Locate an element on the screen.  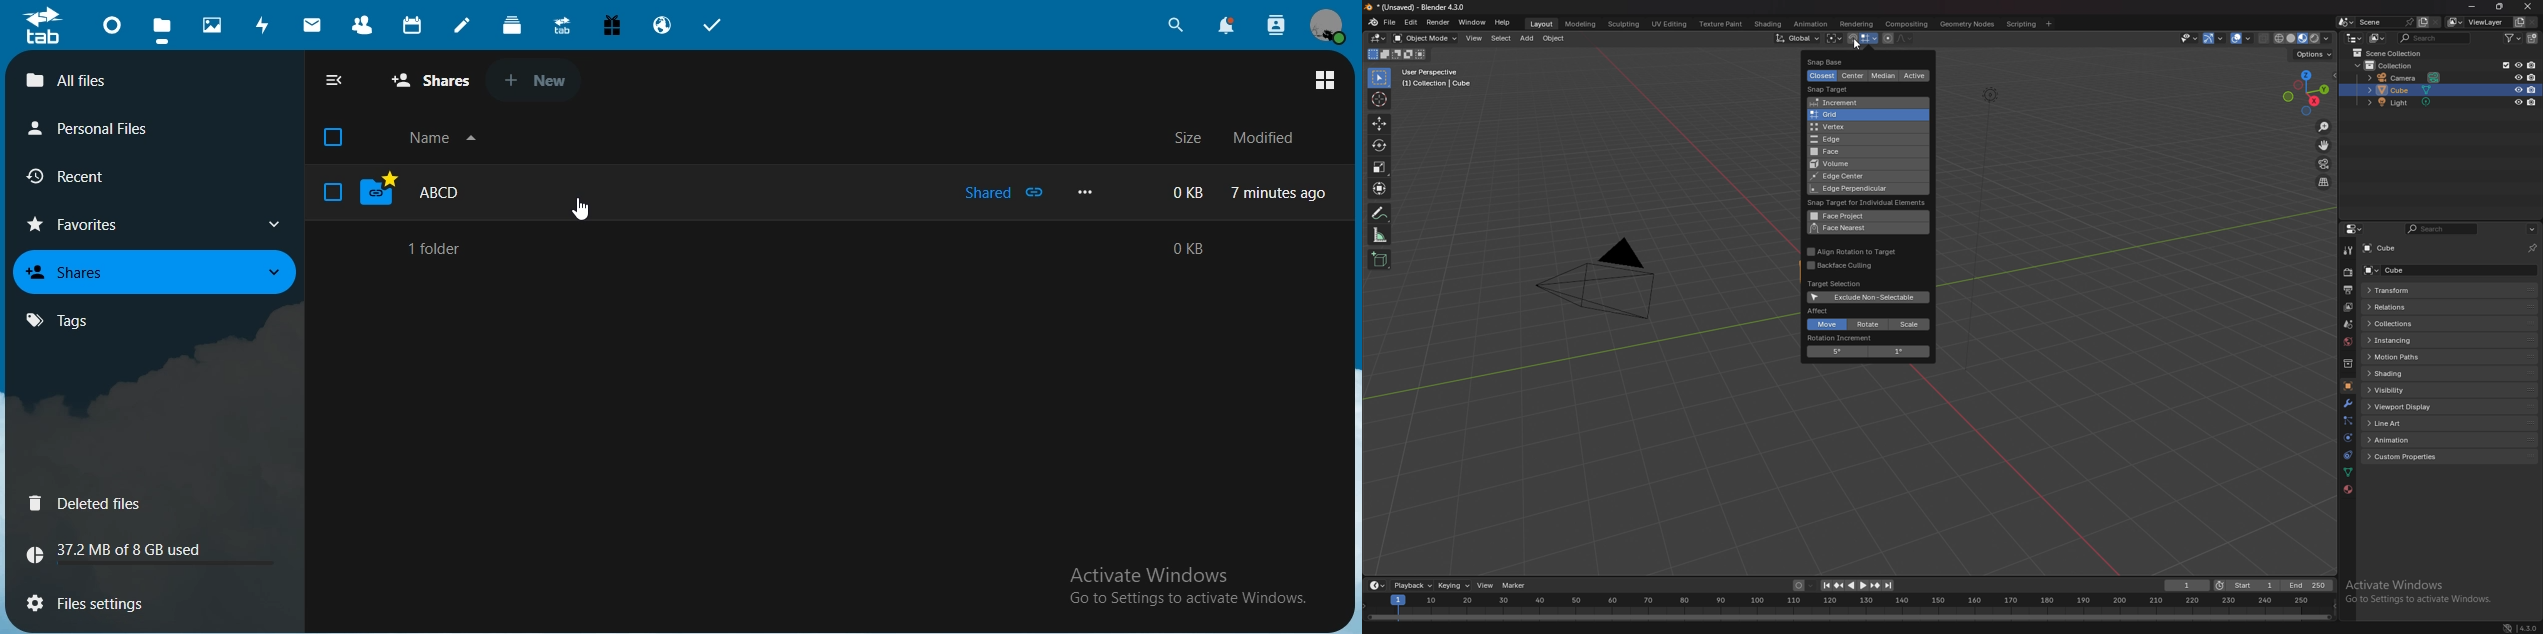
dashboard is located at coordinates (112, 29).